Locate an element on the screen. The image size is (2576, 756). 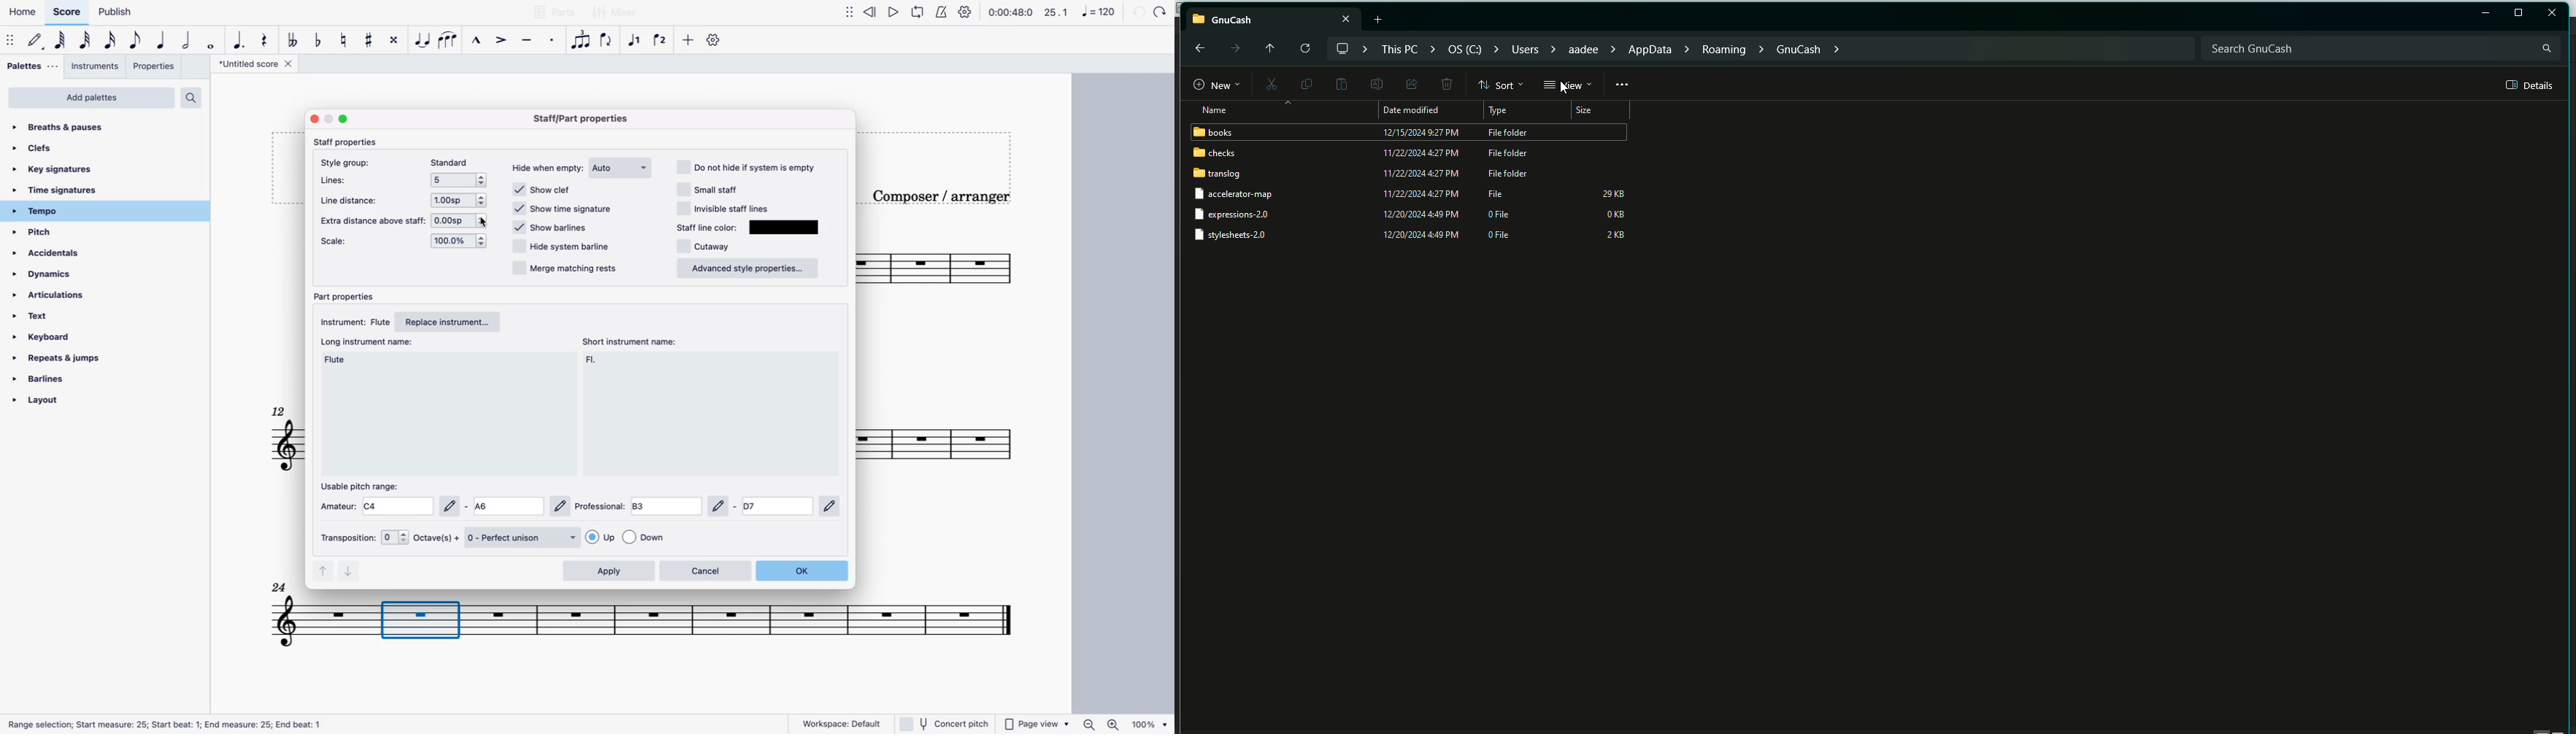
whole note is located at coordinates (210, 42).